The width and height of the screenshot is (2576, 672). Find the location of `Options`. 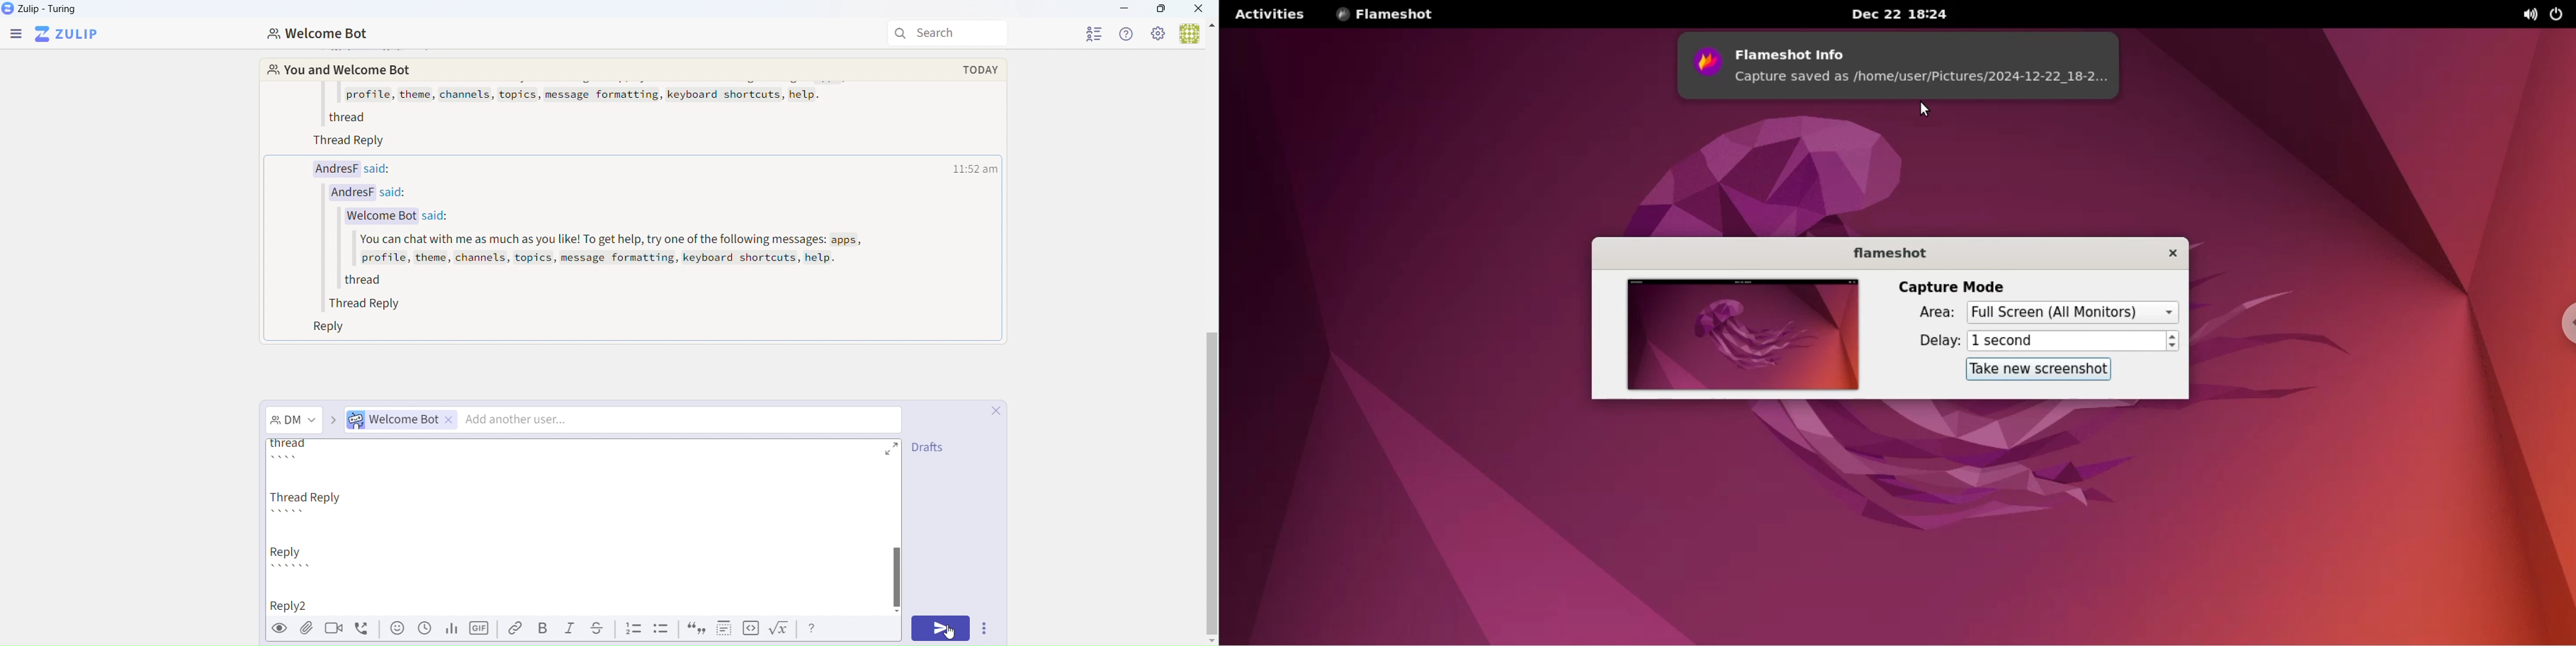

Options is located at coordinates (984, 628).